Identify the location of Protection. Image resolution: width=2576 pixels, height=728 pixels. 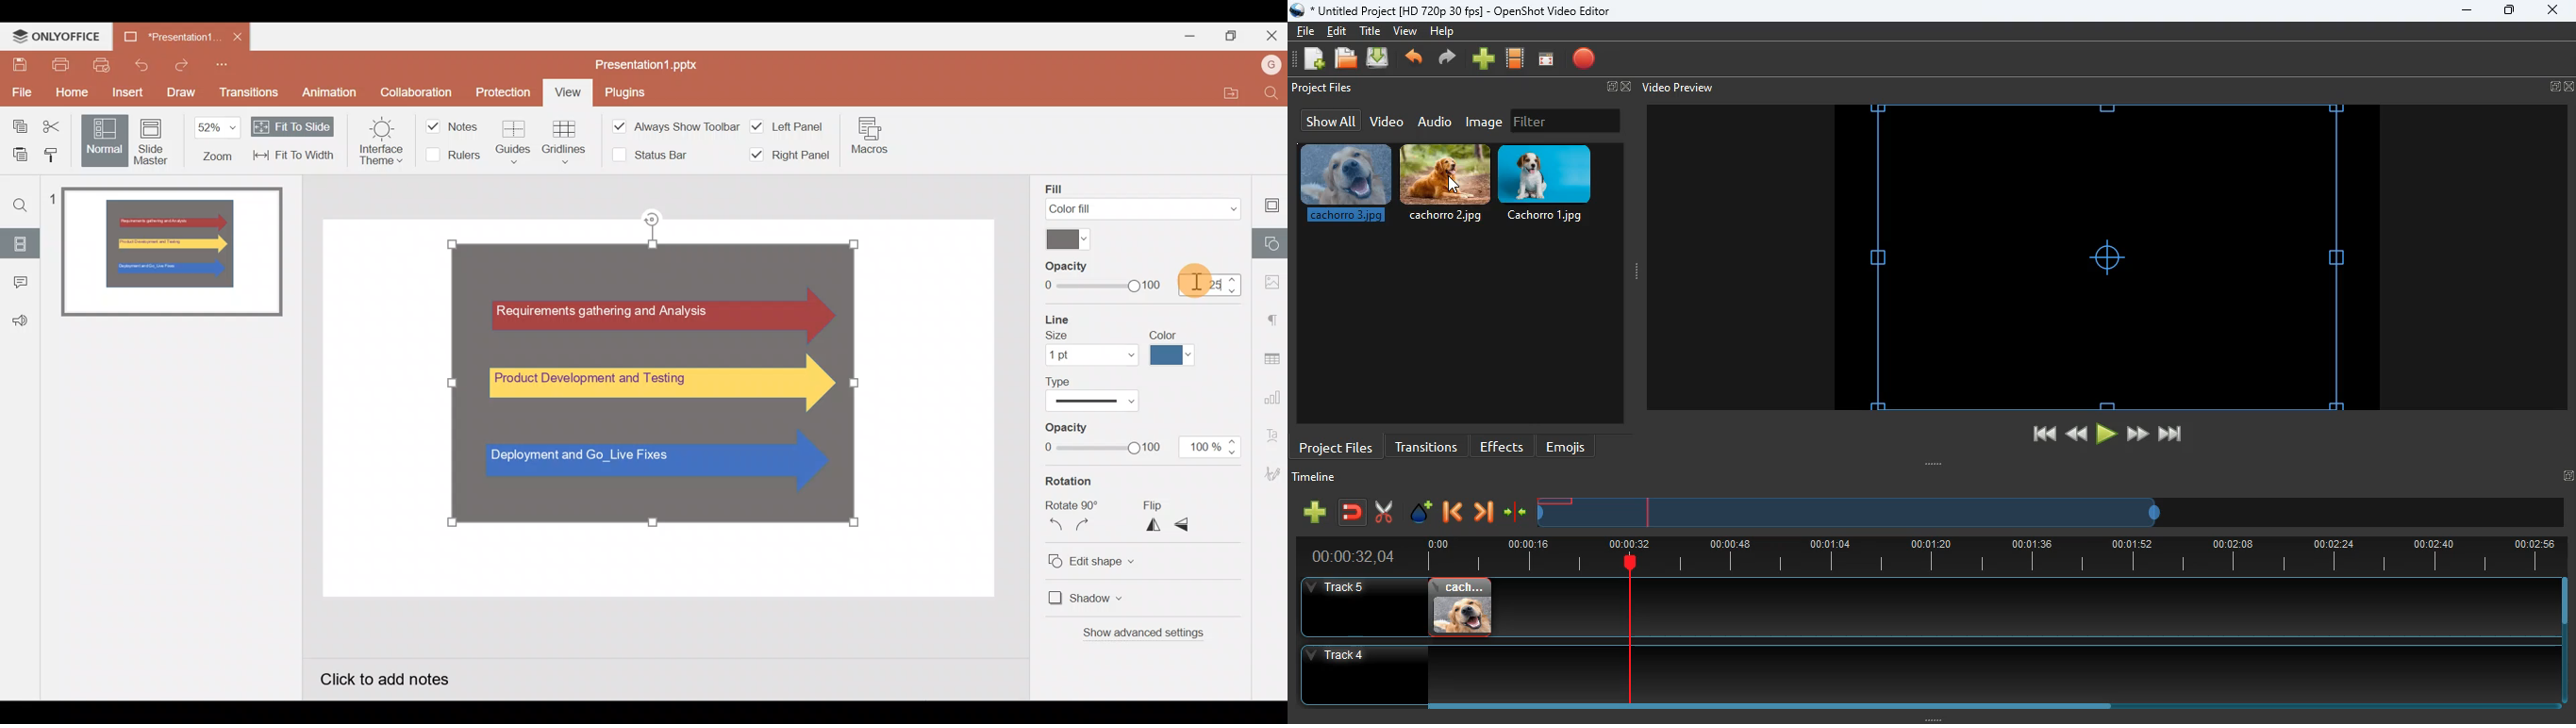
(506, 92).